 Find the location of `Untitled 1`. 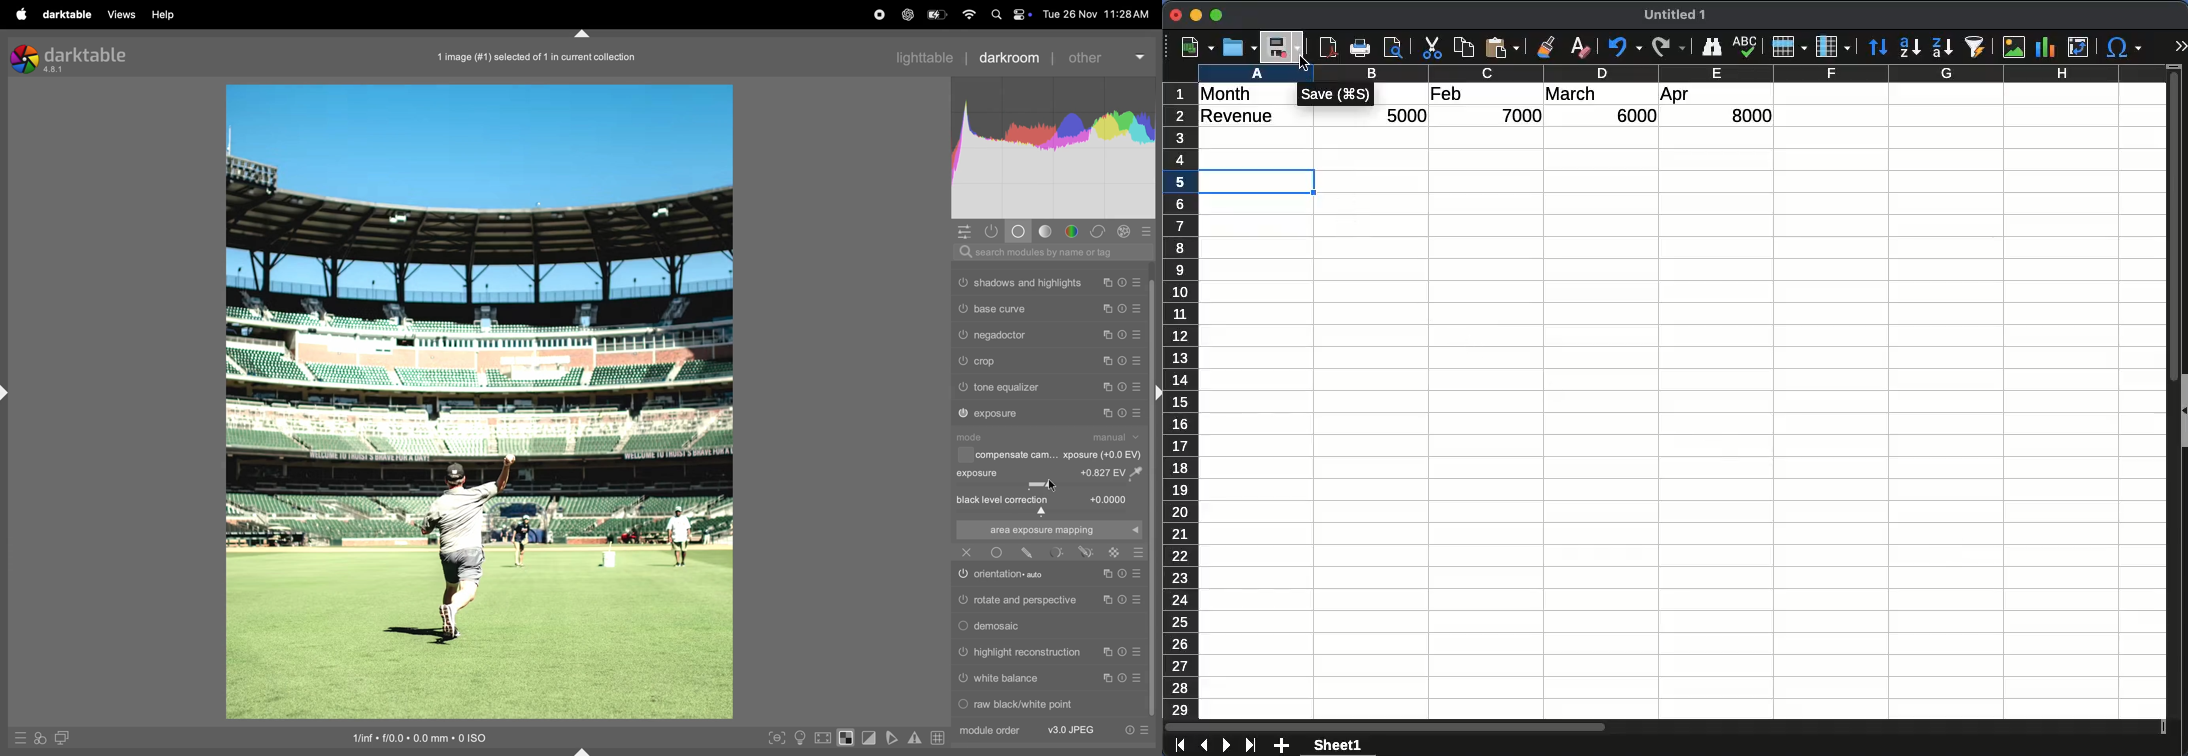

Untitled 1 is located at coordinates (1679, 15).